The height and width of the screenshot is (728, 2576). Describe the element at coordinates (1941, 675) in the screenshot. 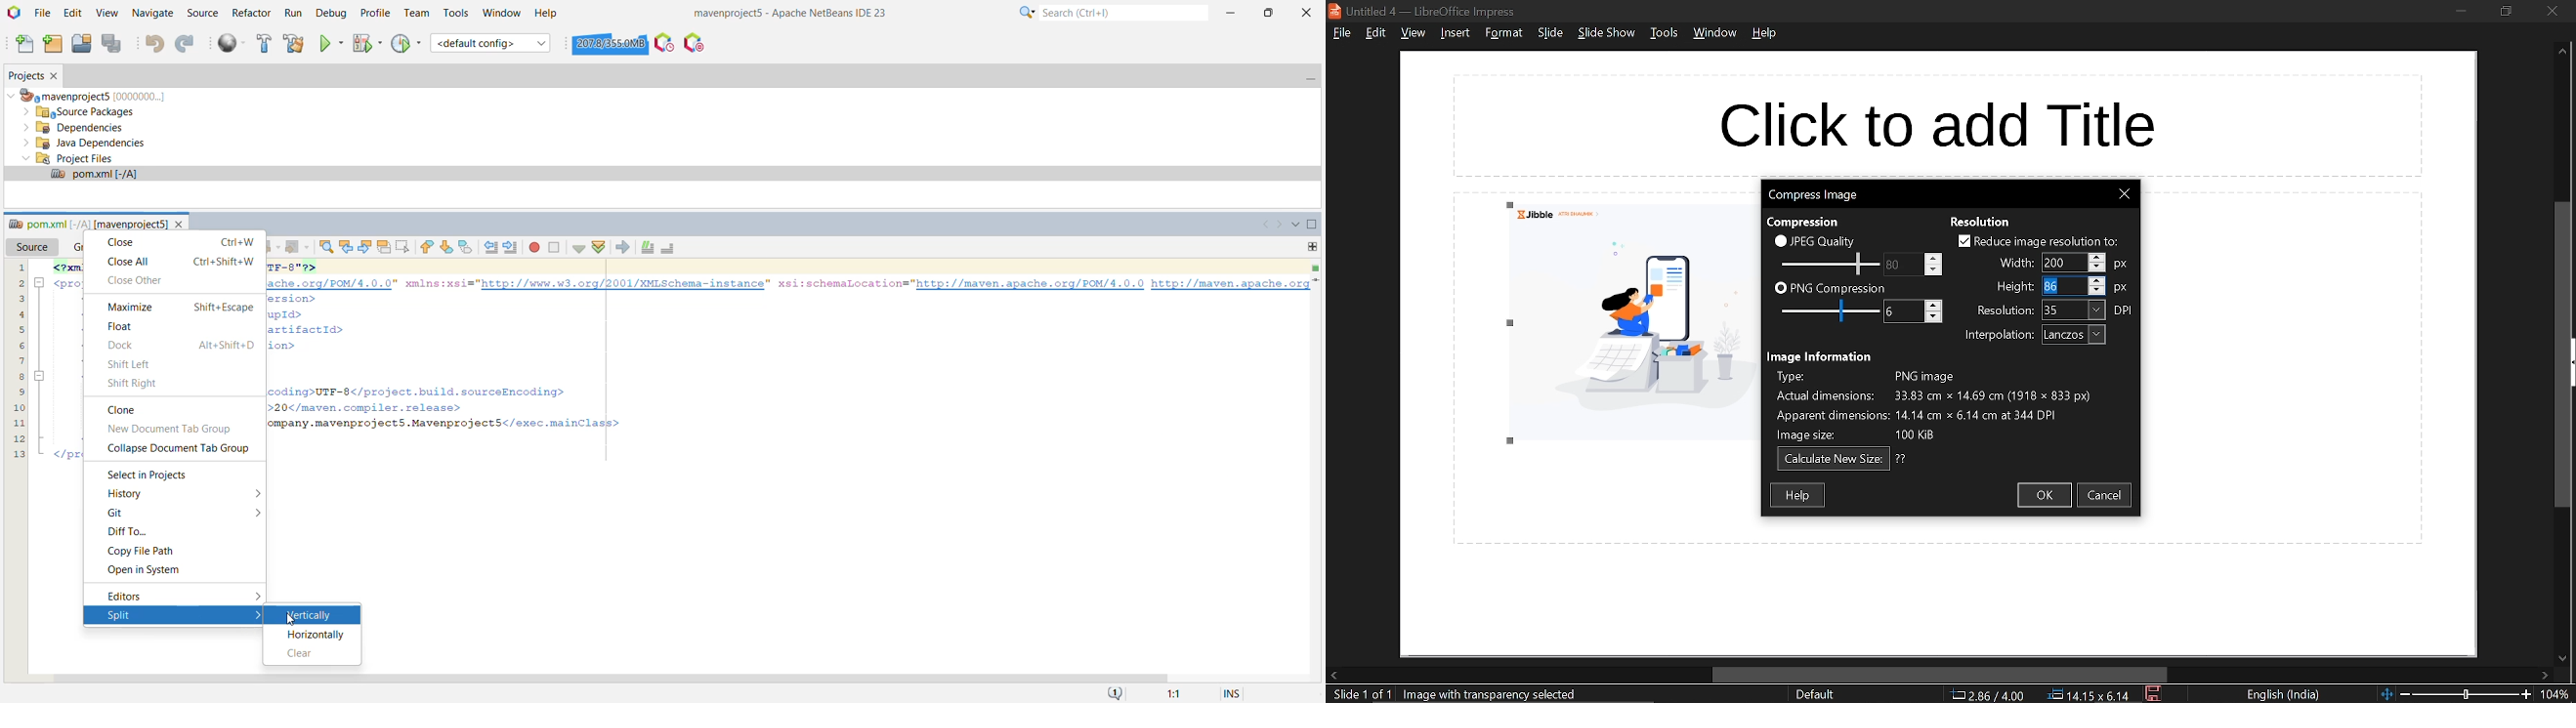

I see `horizontal scrollbar` at that location.